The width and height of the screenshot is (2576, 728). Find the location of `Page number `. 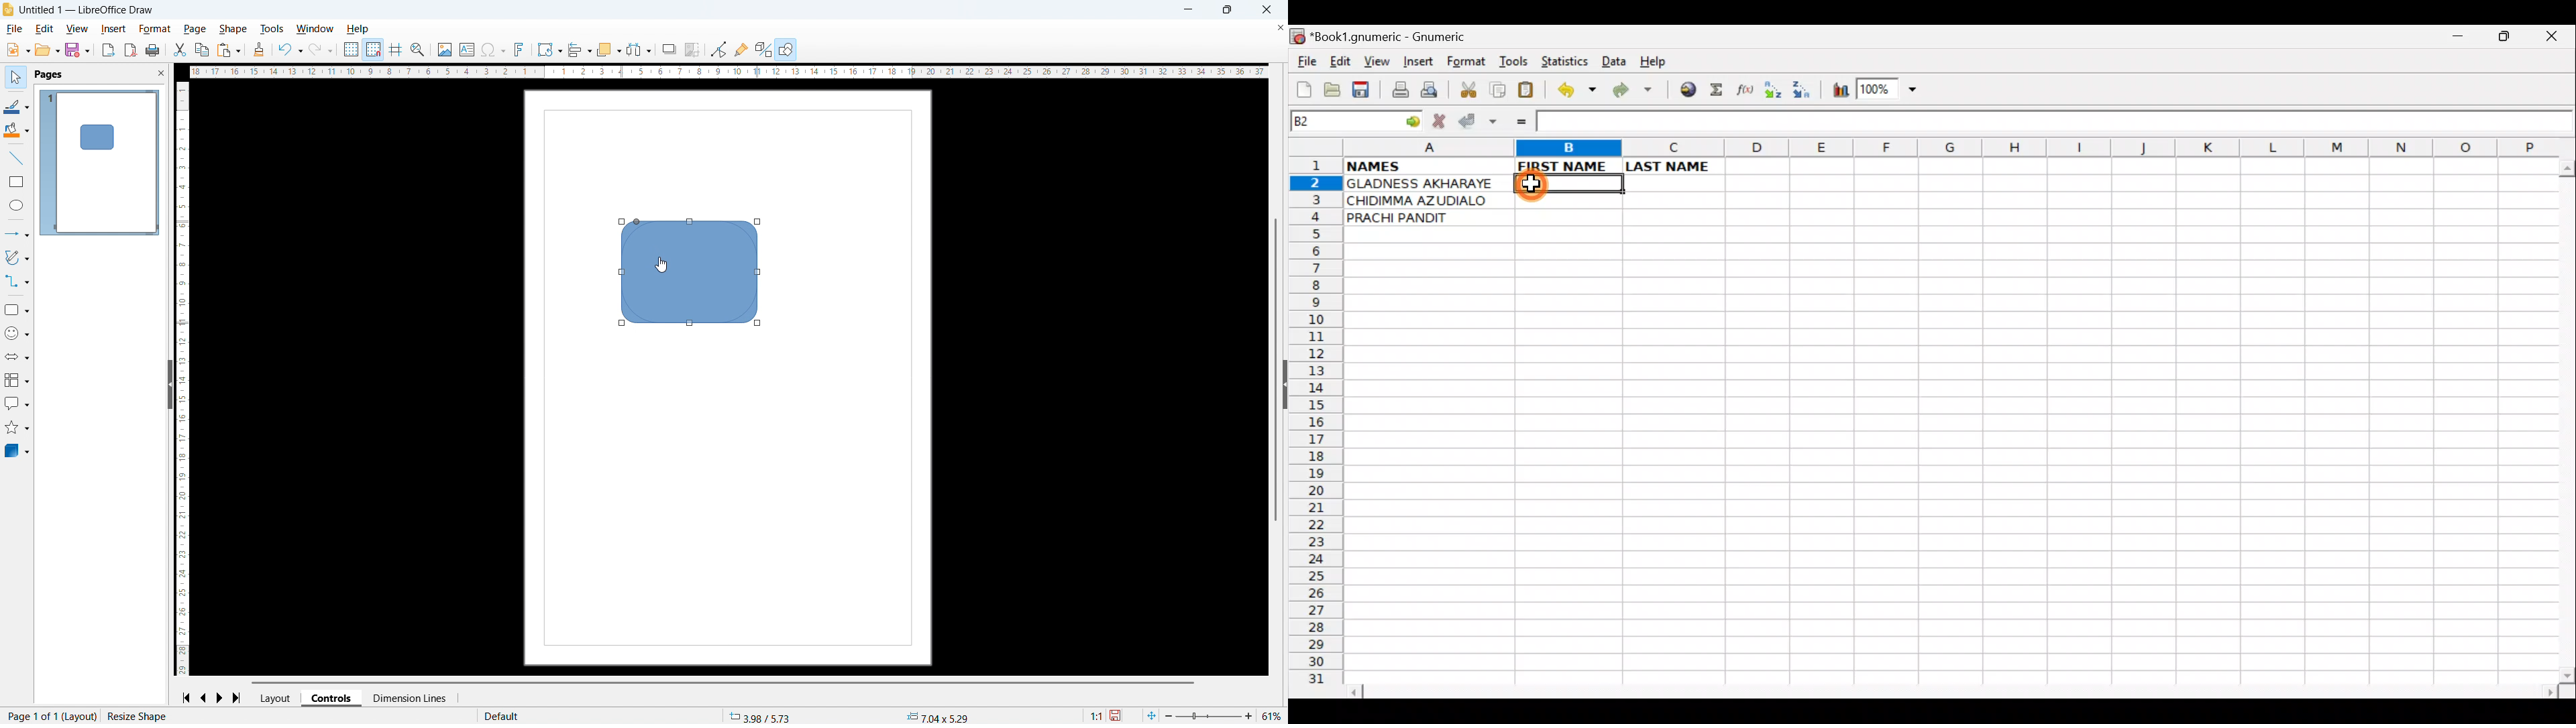

Page number  is located at coordinates (50, 716).